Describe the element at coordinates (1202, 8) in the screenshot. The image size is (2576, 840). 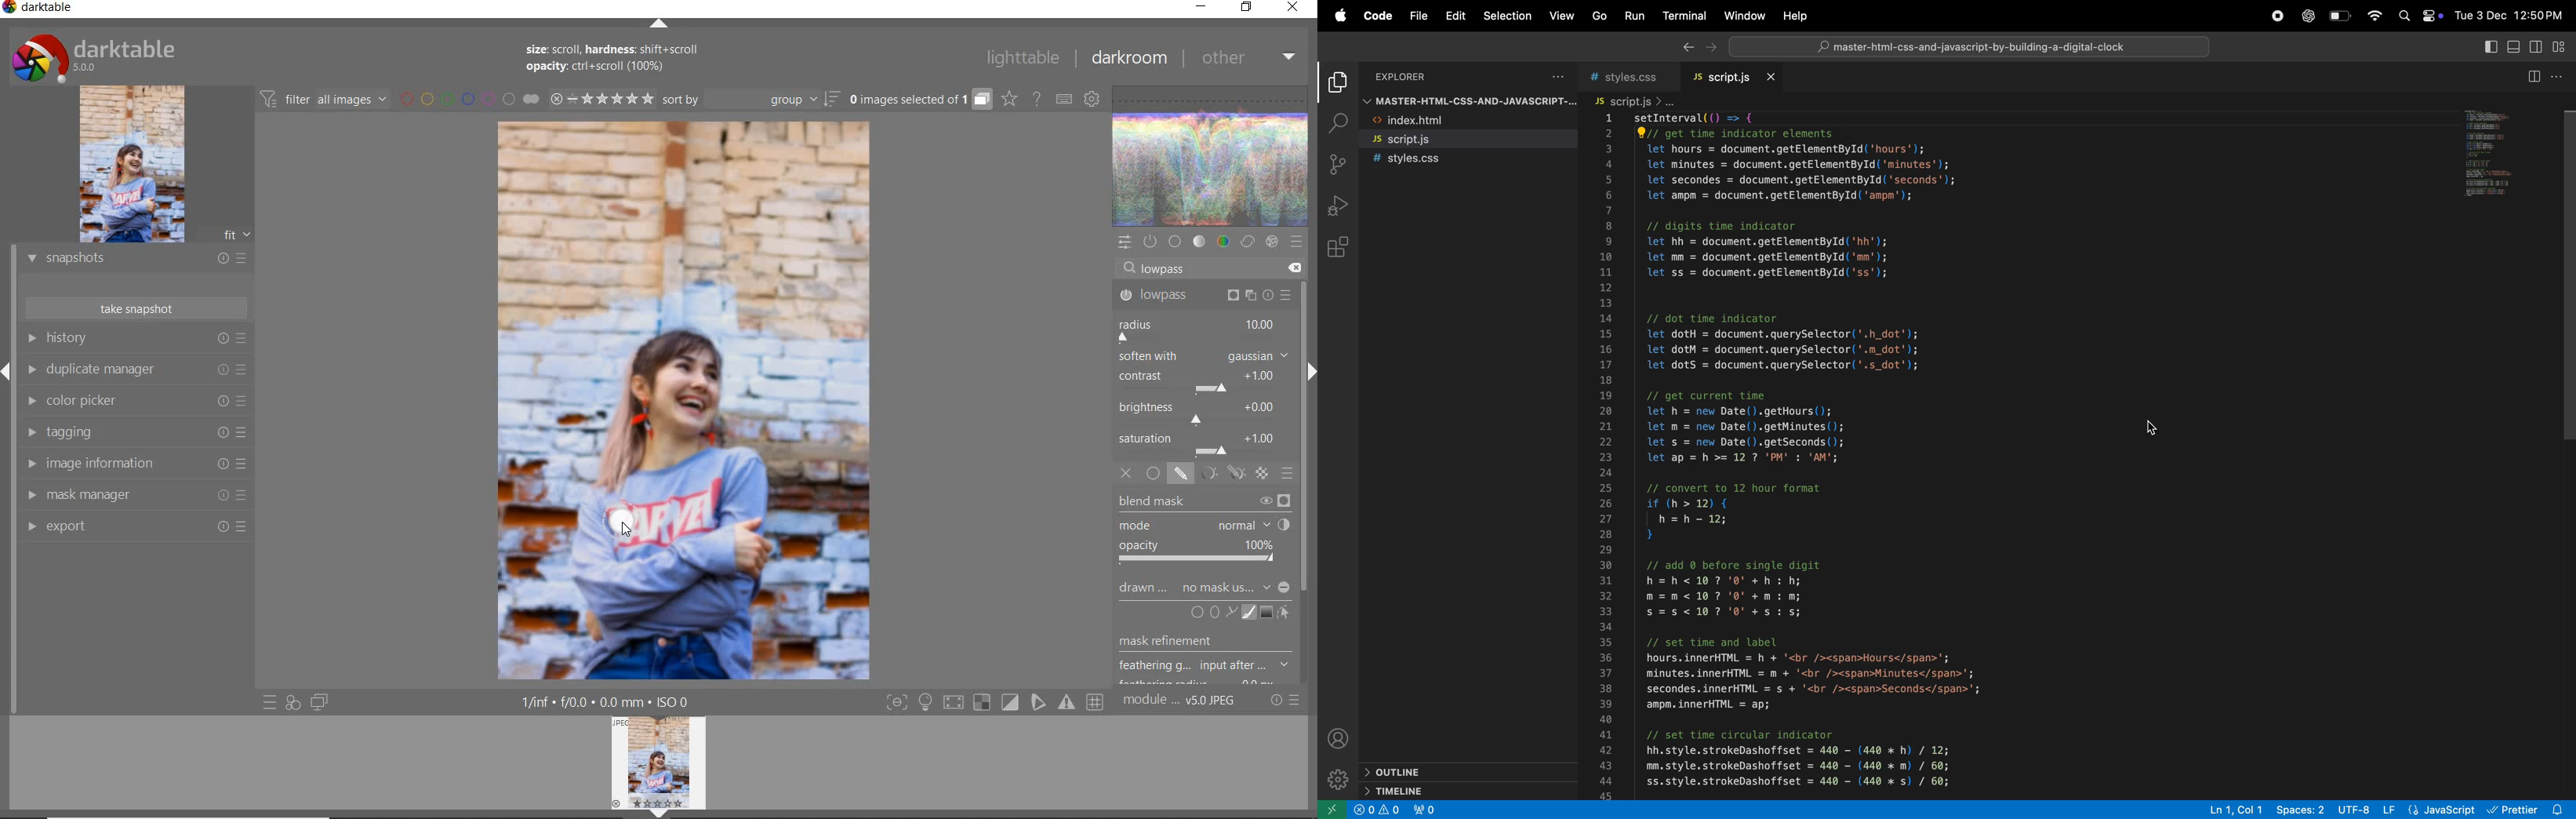
I see `minimize` at that location.